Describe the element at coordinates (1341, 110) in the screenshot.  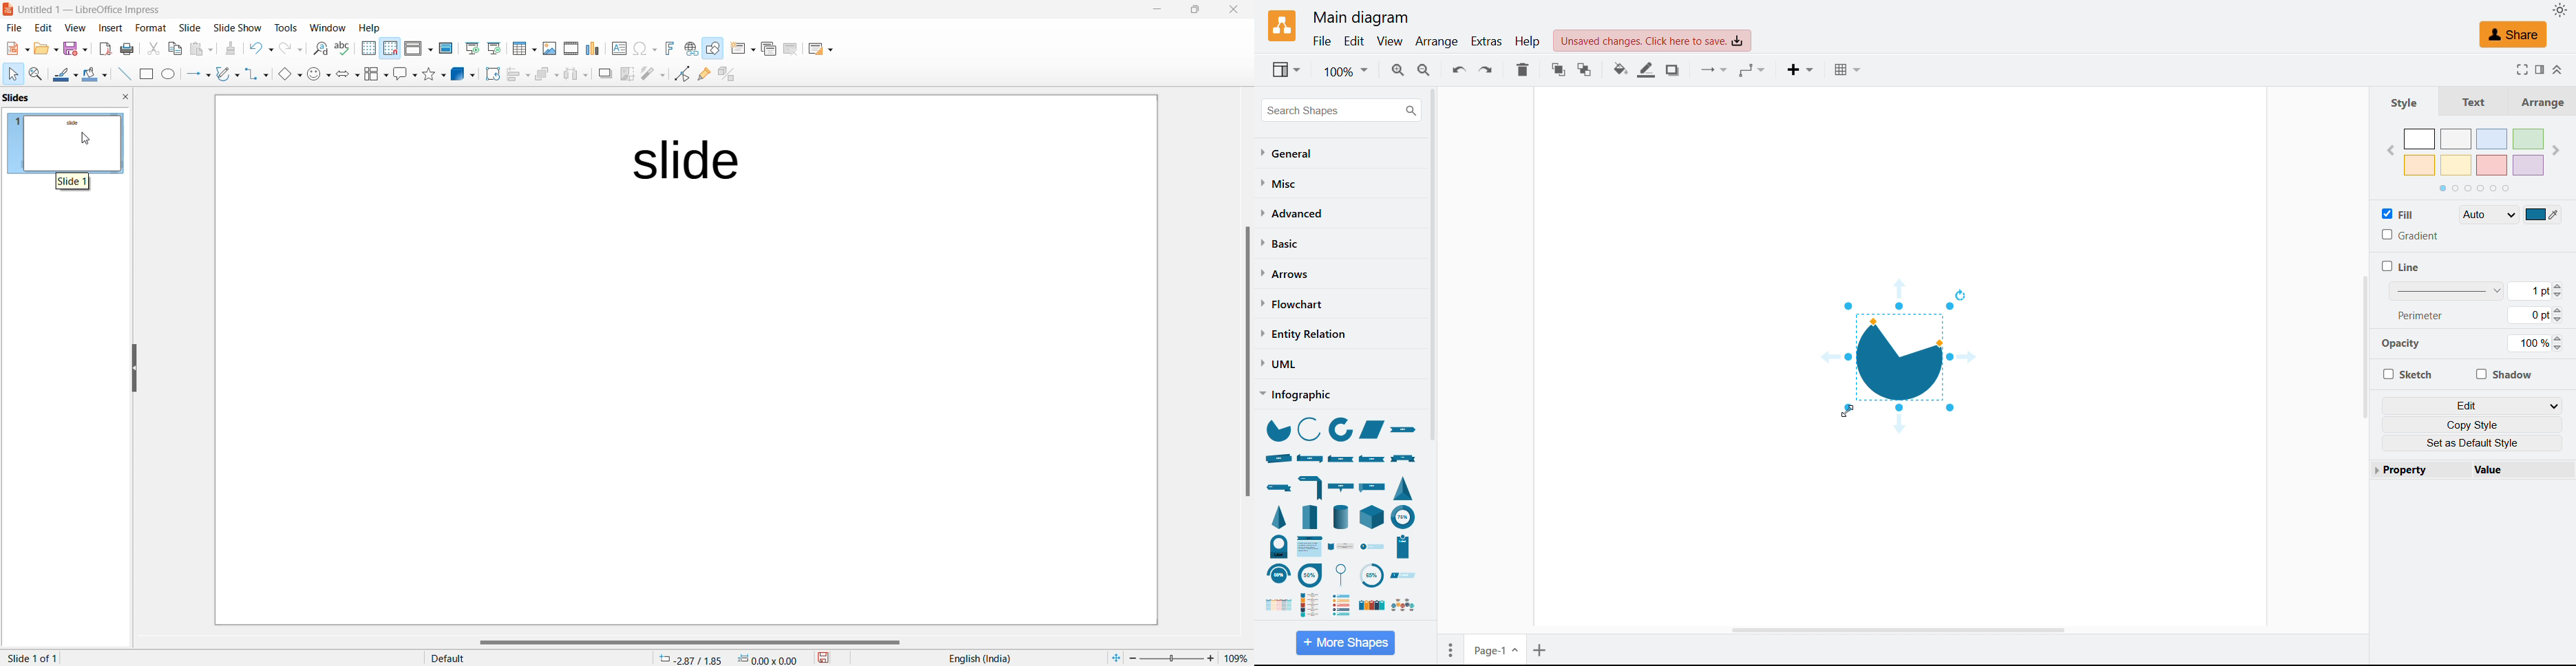
I see `Search shapes ` at that location.